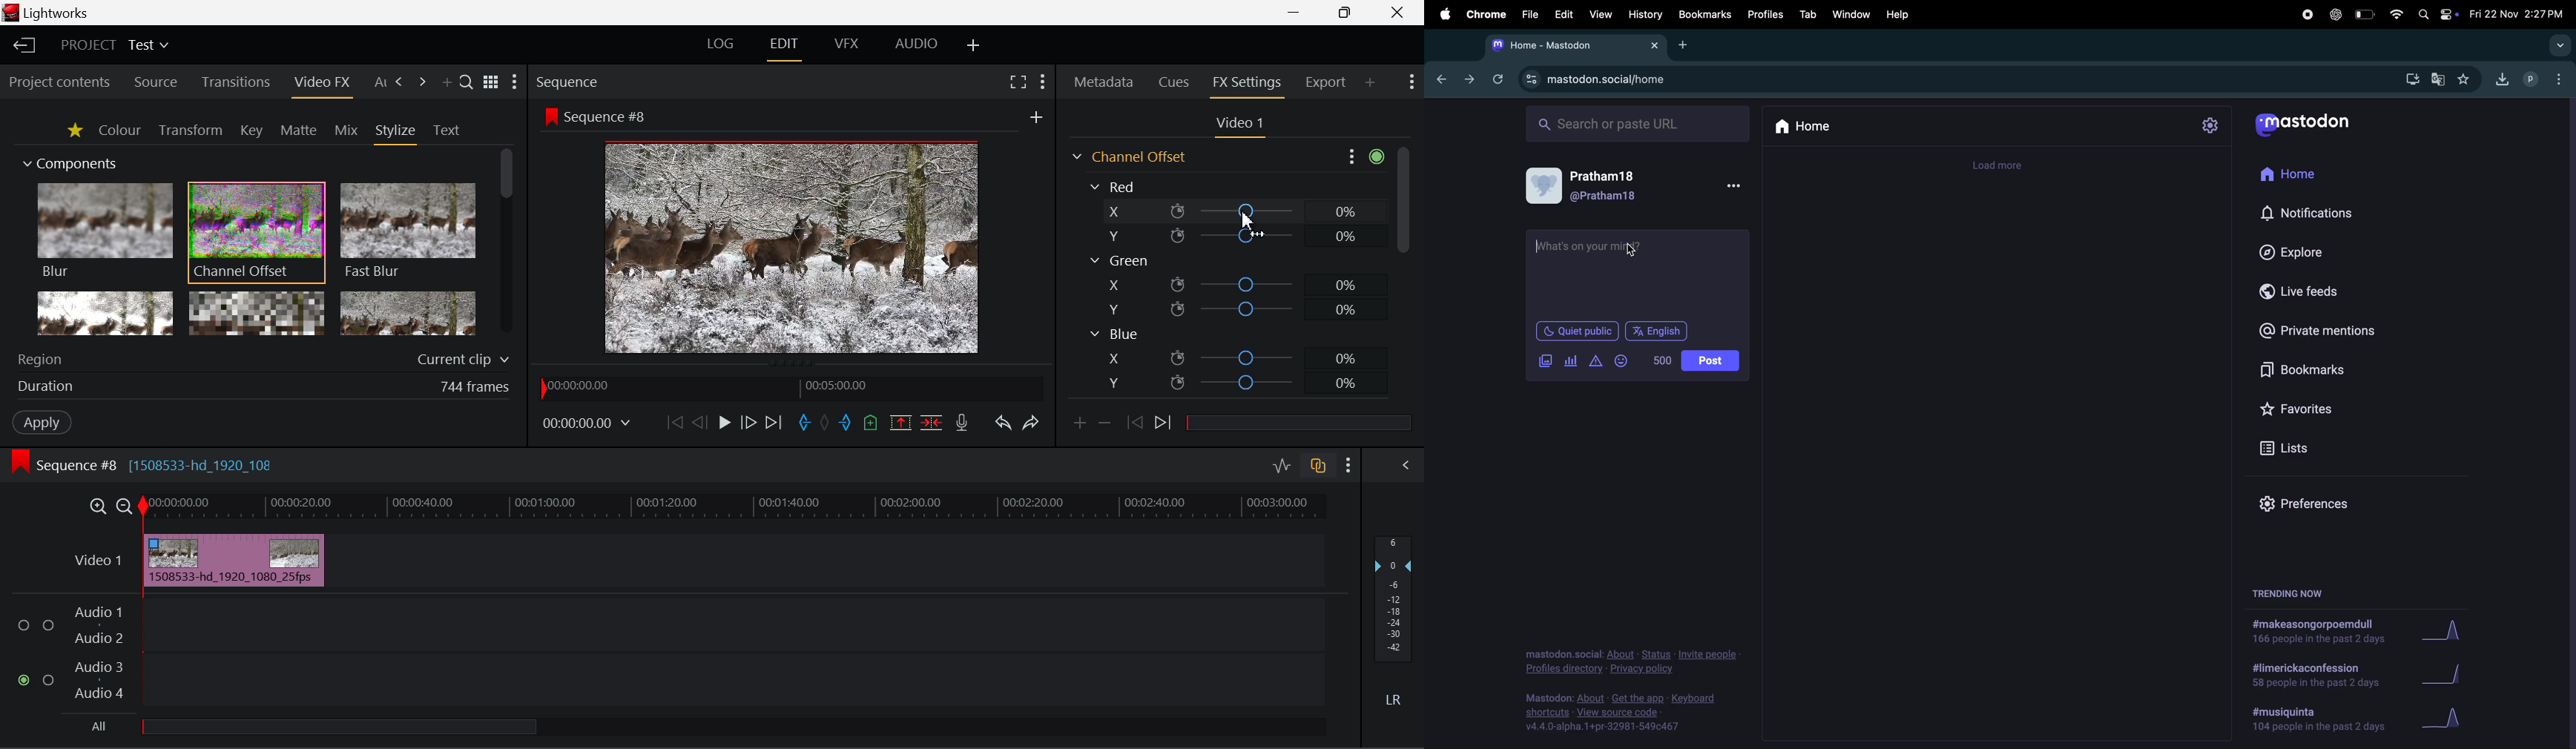 The image size is (2576, 756). Describe the element at coordinates (1632, 663) in the screenshot. I see `privacy an policy` at that location.